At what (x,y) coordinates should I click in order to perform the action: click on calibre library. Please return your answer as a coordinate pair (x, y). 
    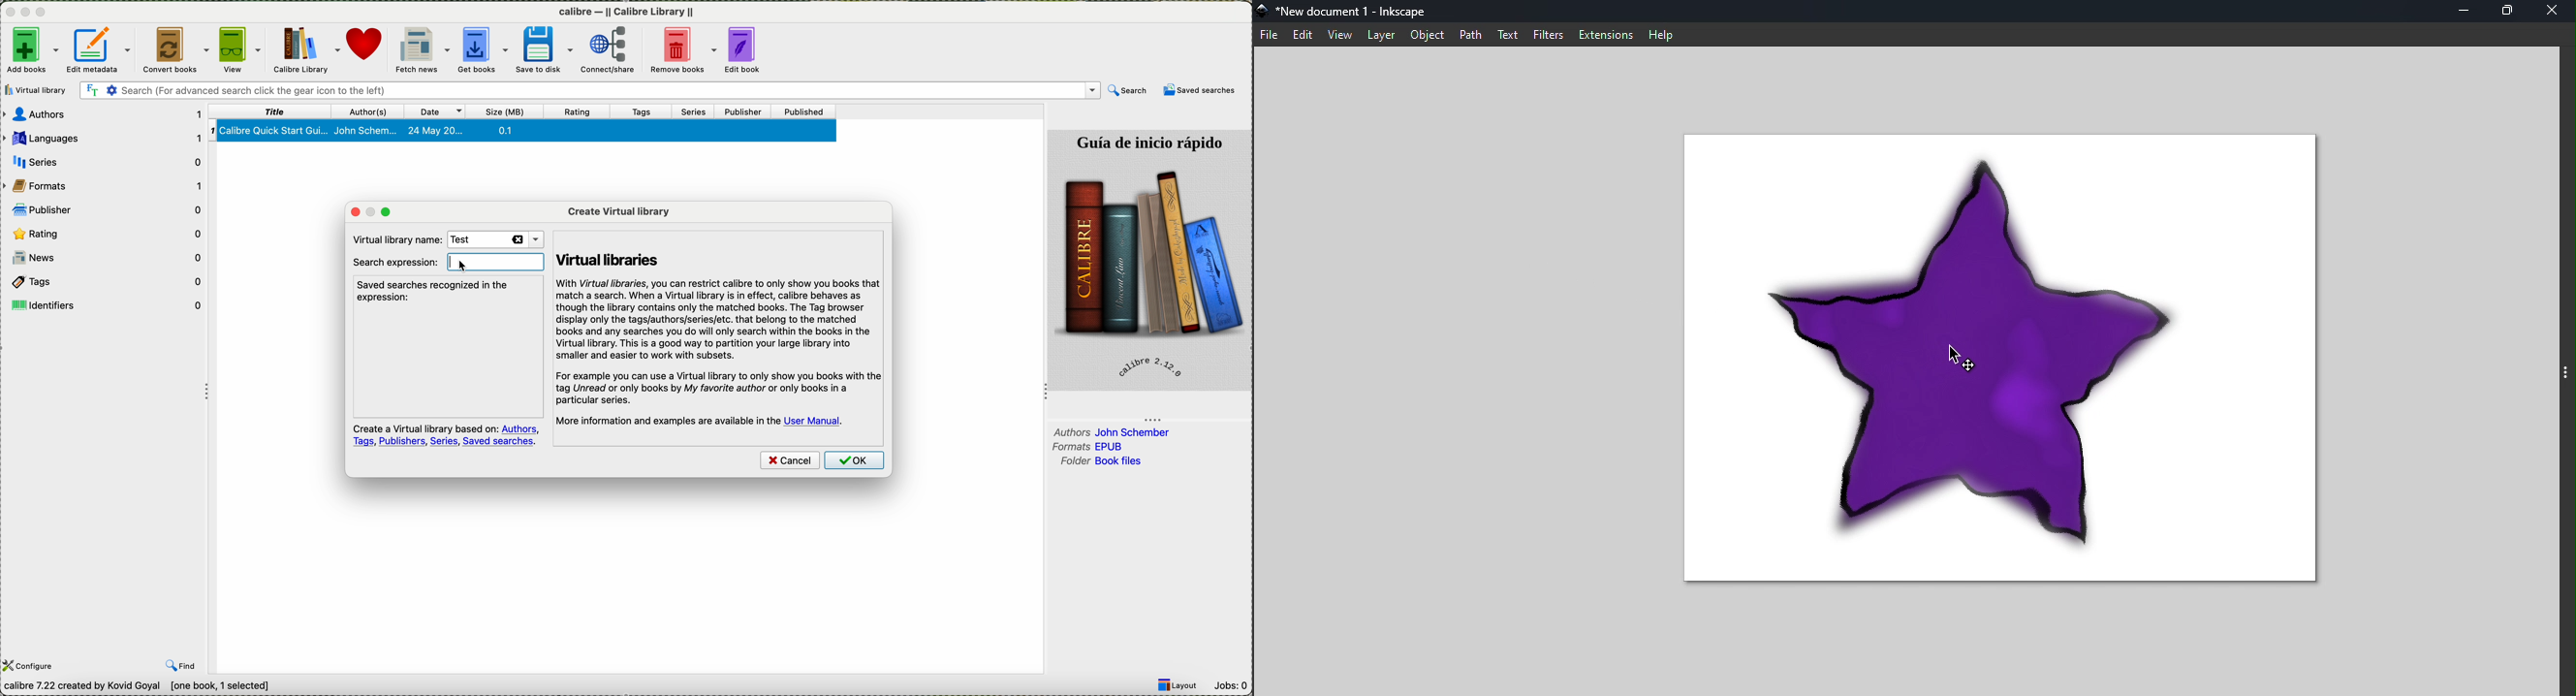
    Looking at the image, I should click on (307, 50).